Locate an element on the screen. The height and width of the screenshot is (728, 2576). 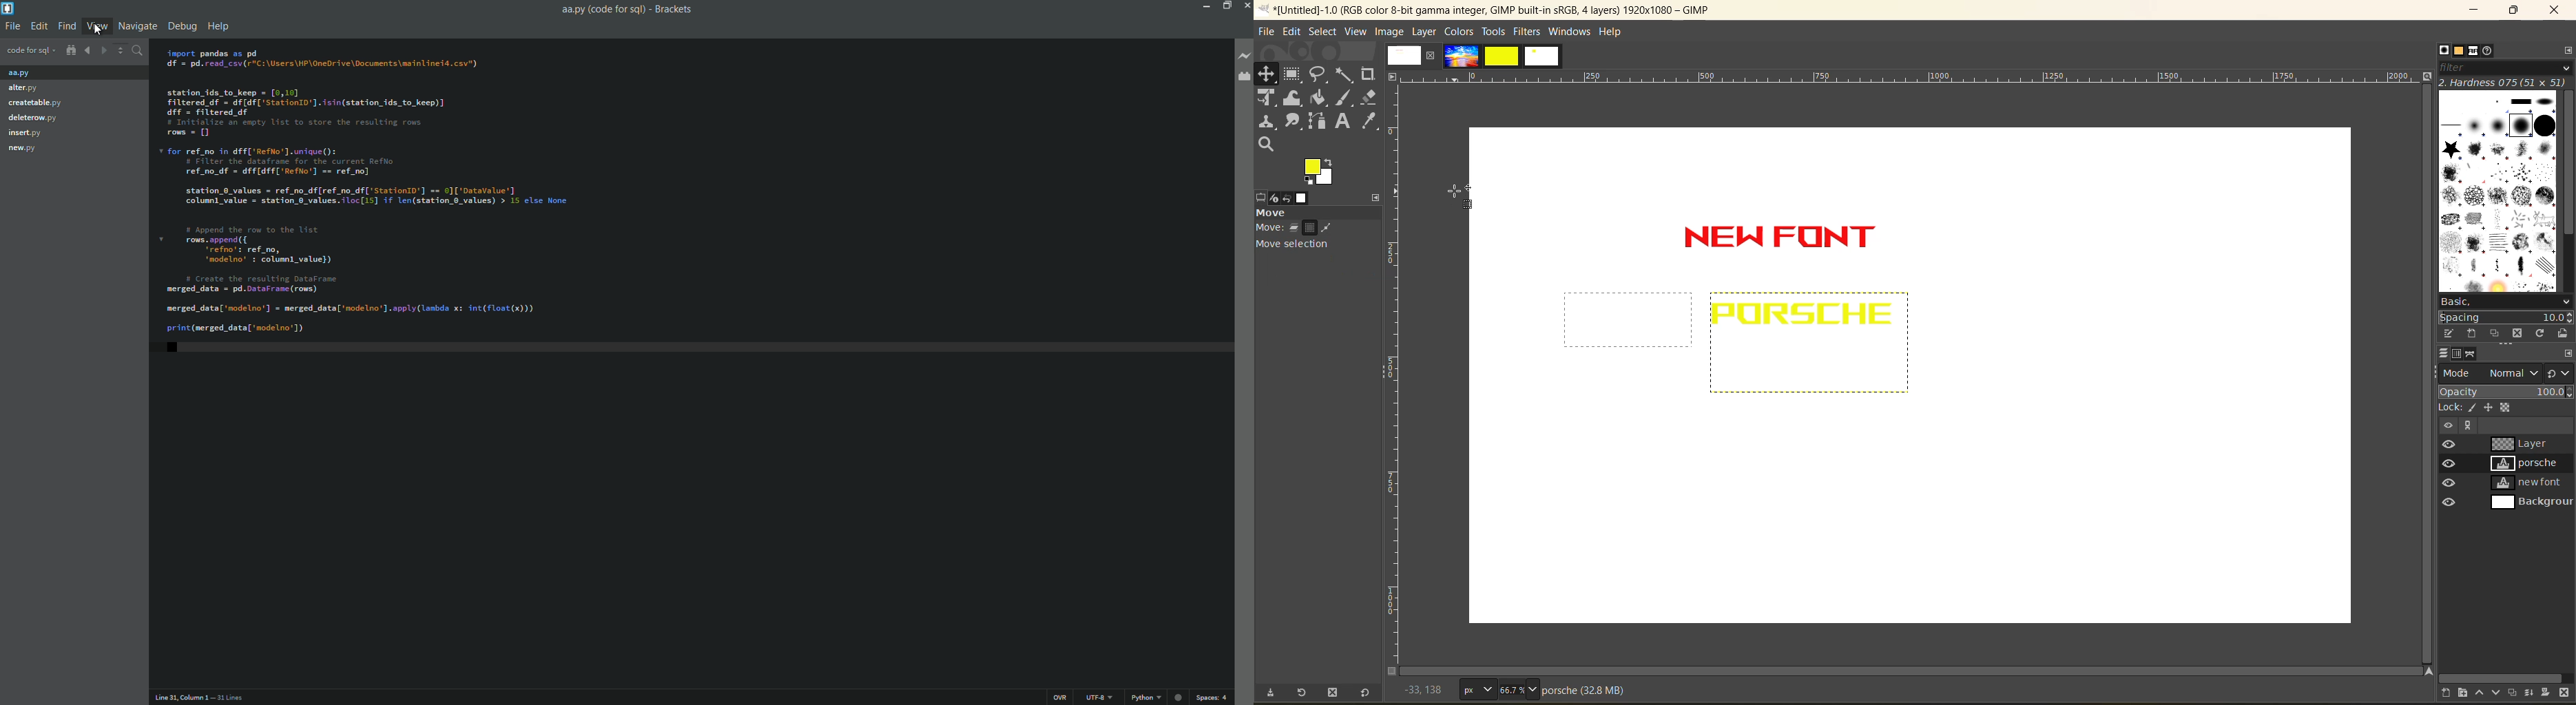
aa.py is located at coordinates (20, 74).